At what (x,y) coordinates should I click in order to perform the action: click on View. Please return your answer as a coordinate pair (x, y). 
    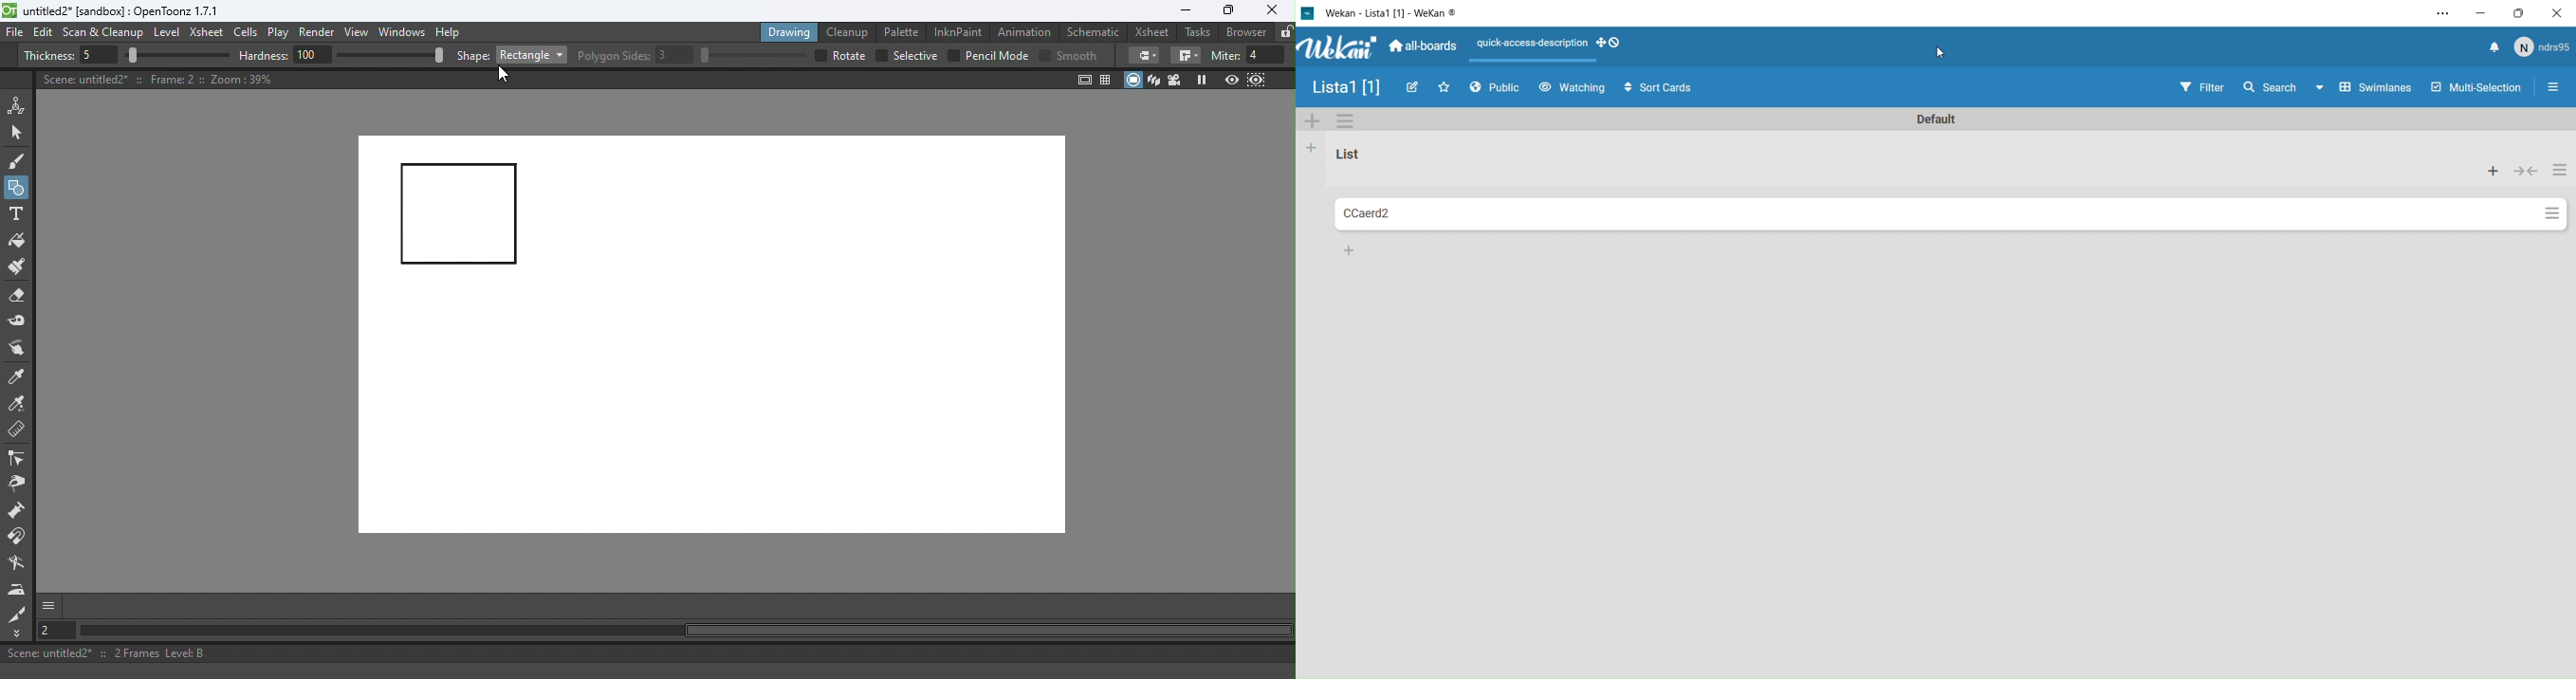
    Looking at the image, I should click on (359, 34).